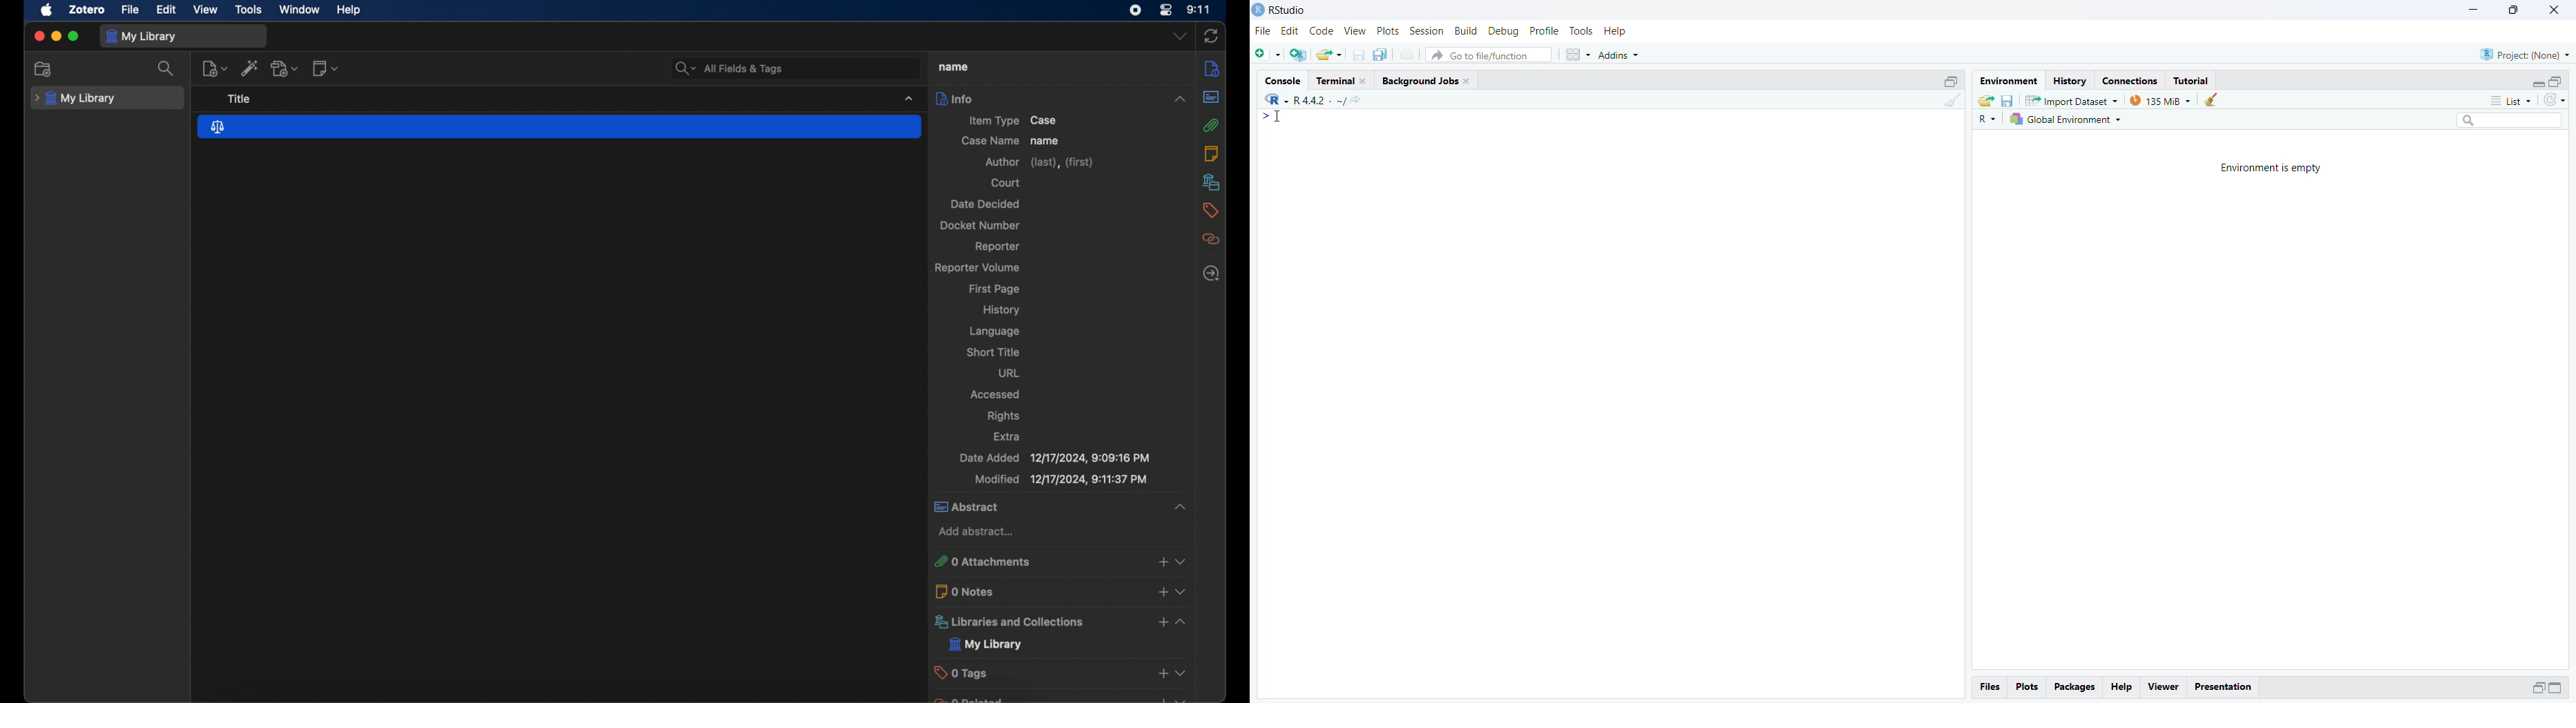  What do you see at coordinates (1264, 30) in the screenshot?
I see `File` at bounding box center [1264, 30].